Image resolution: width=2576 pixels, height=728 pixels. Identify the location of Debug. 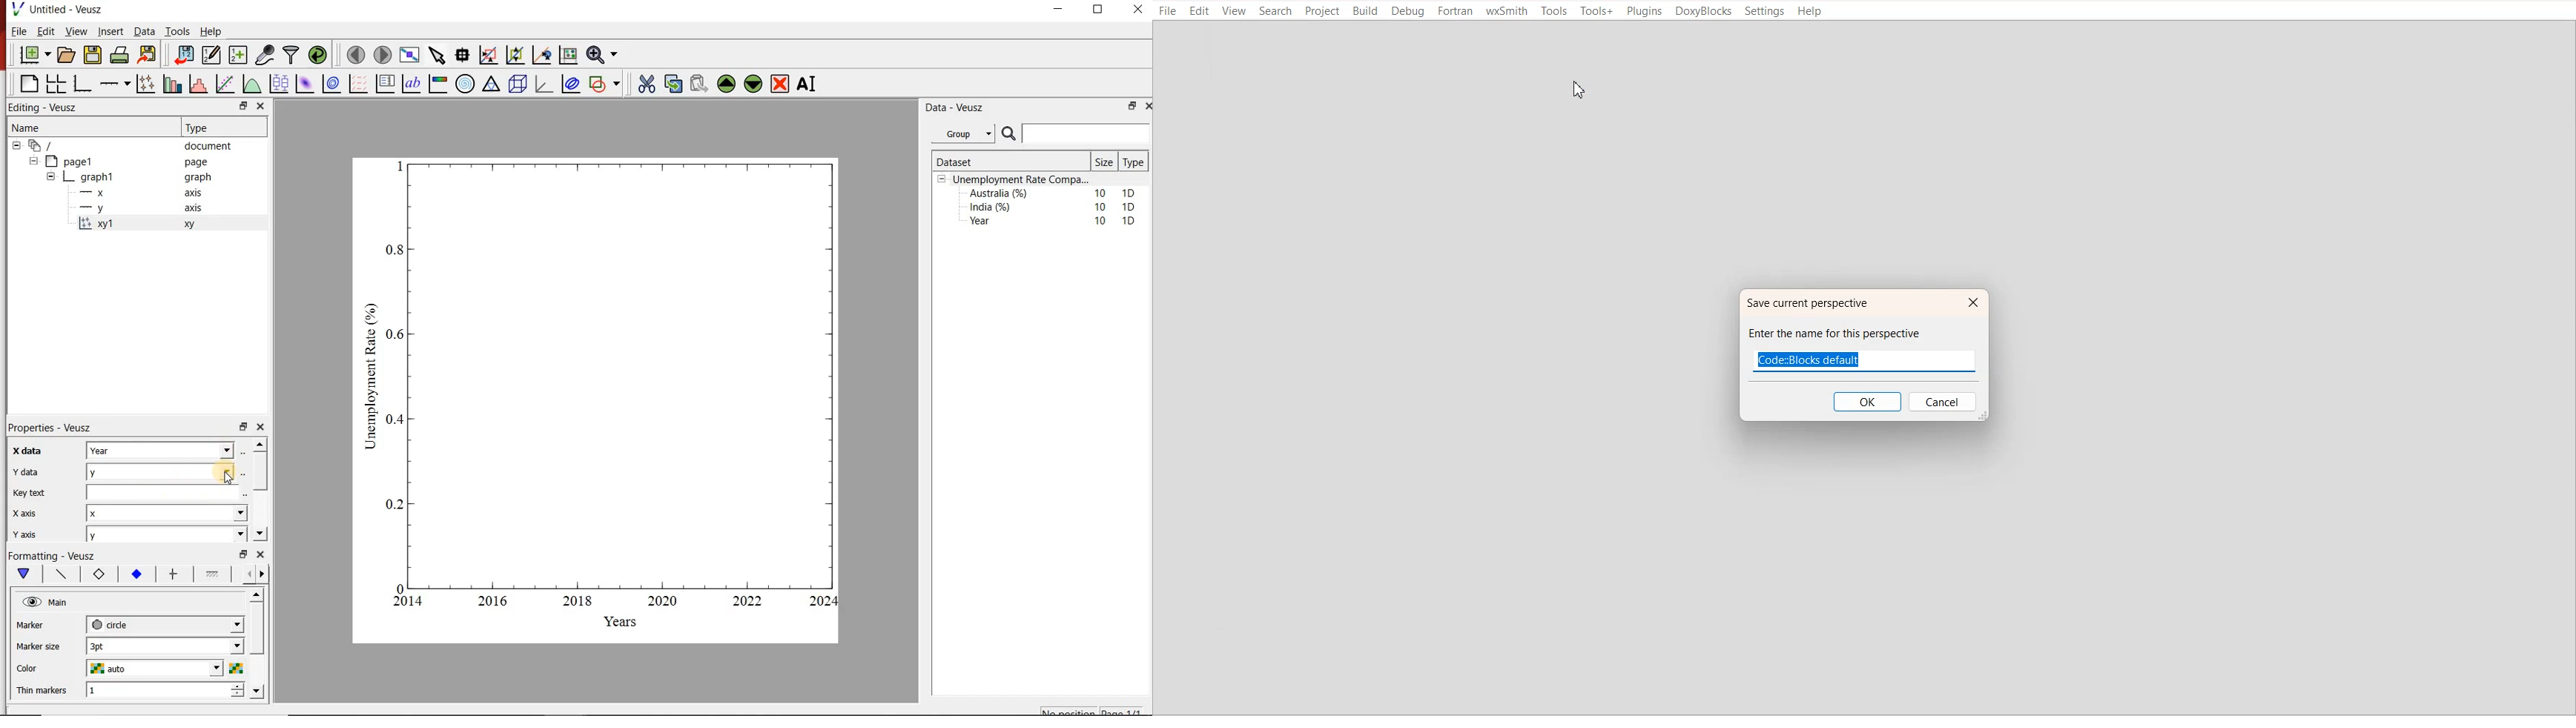
(1409, 12).